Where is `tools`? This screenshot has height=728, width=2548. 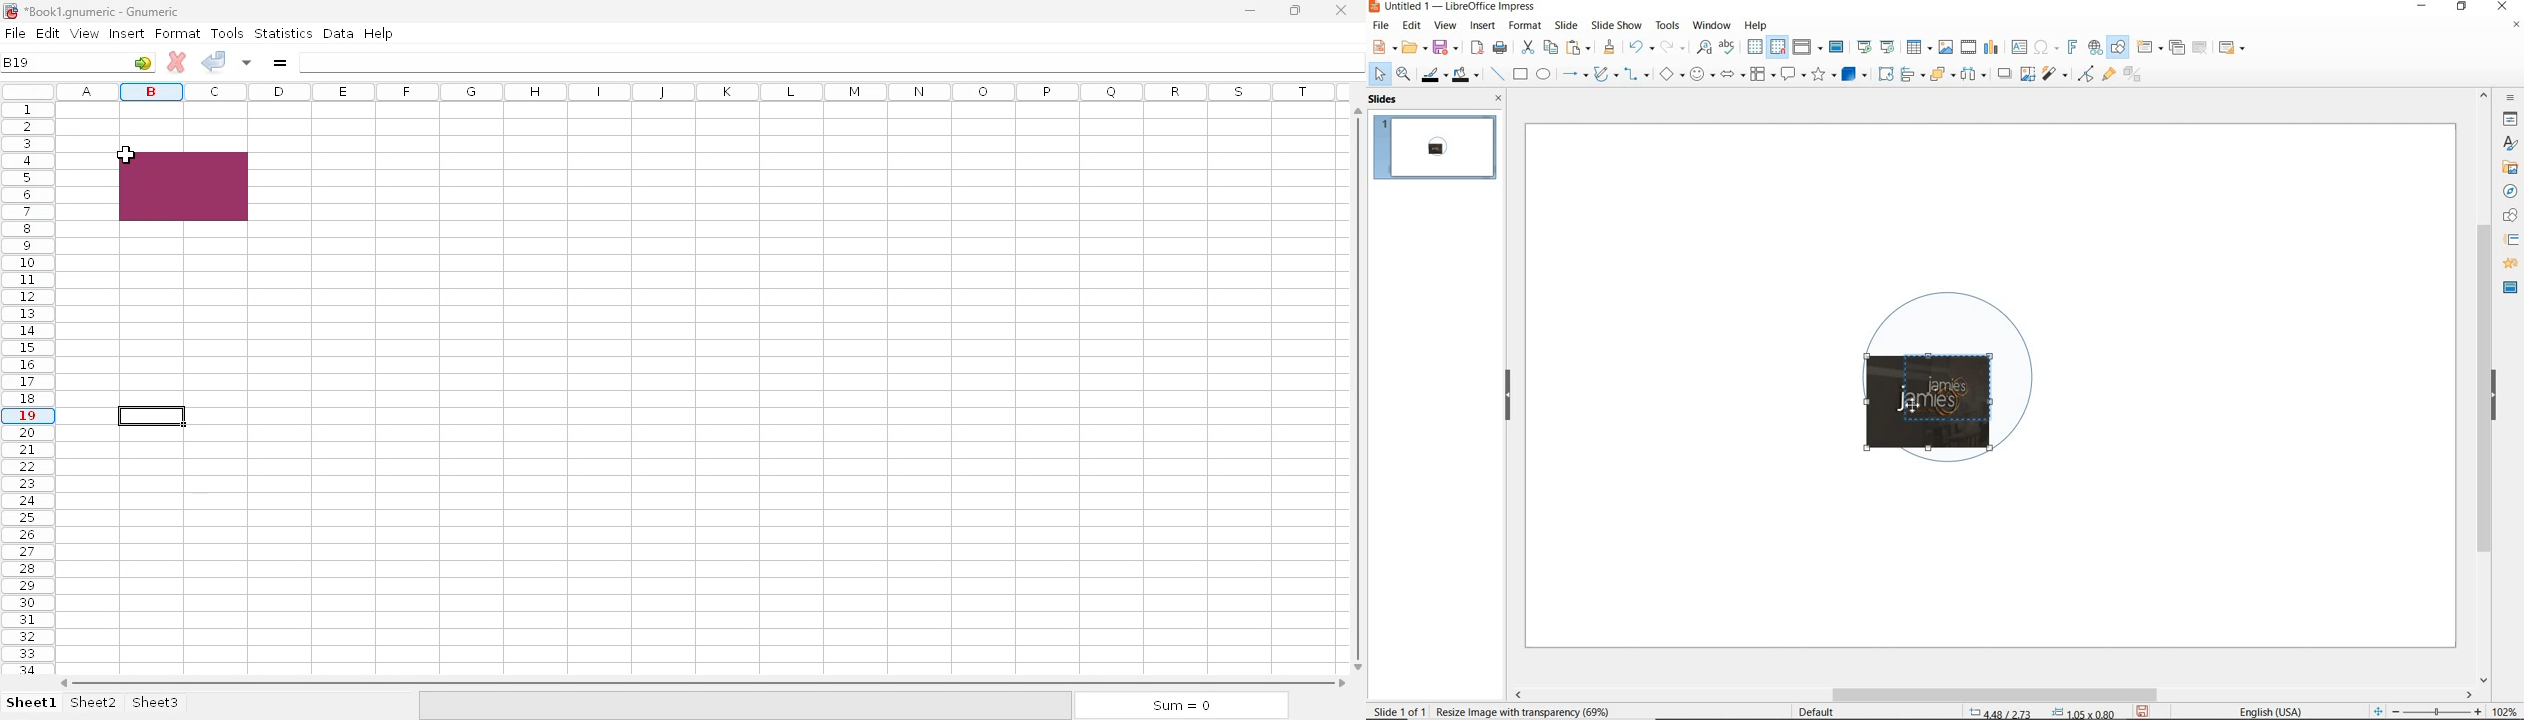 tools is located at coordinates (226, 33).